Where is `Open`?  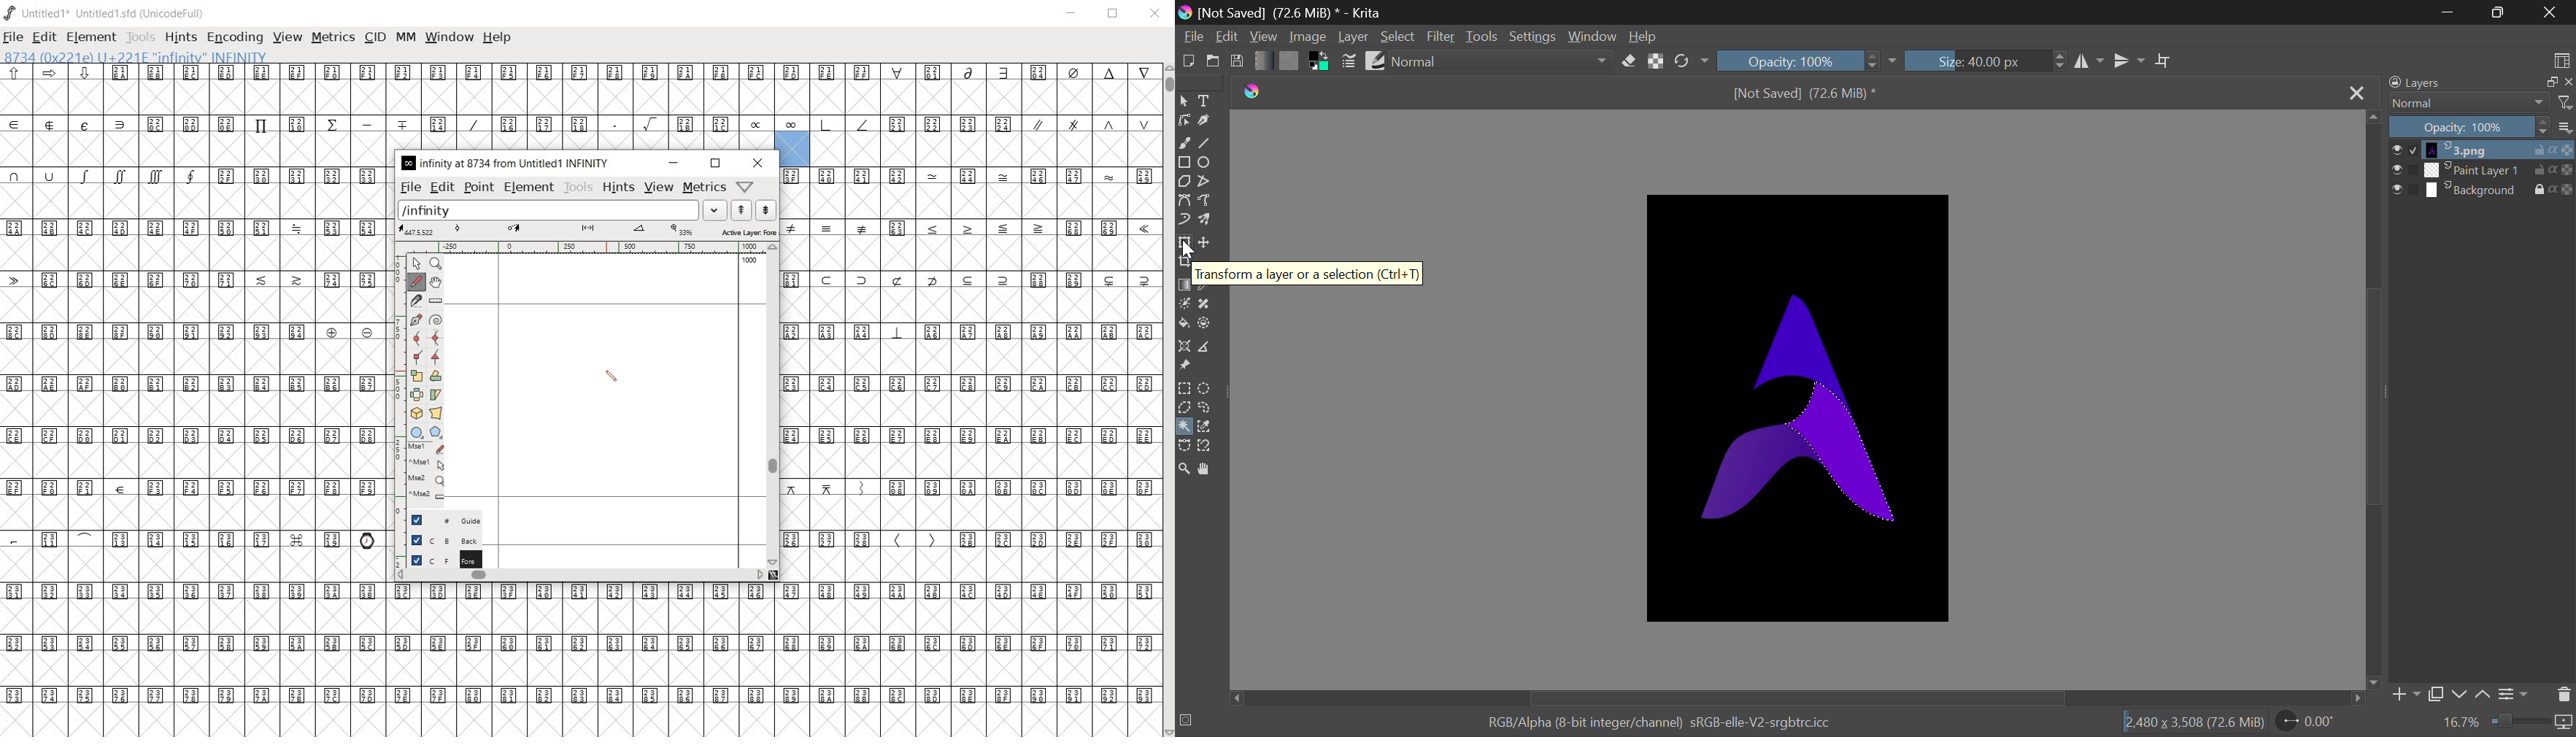
Open is located at coordinates (1213, 61).